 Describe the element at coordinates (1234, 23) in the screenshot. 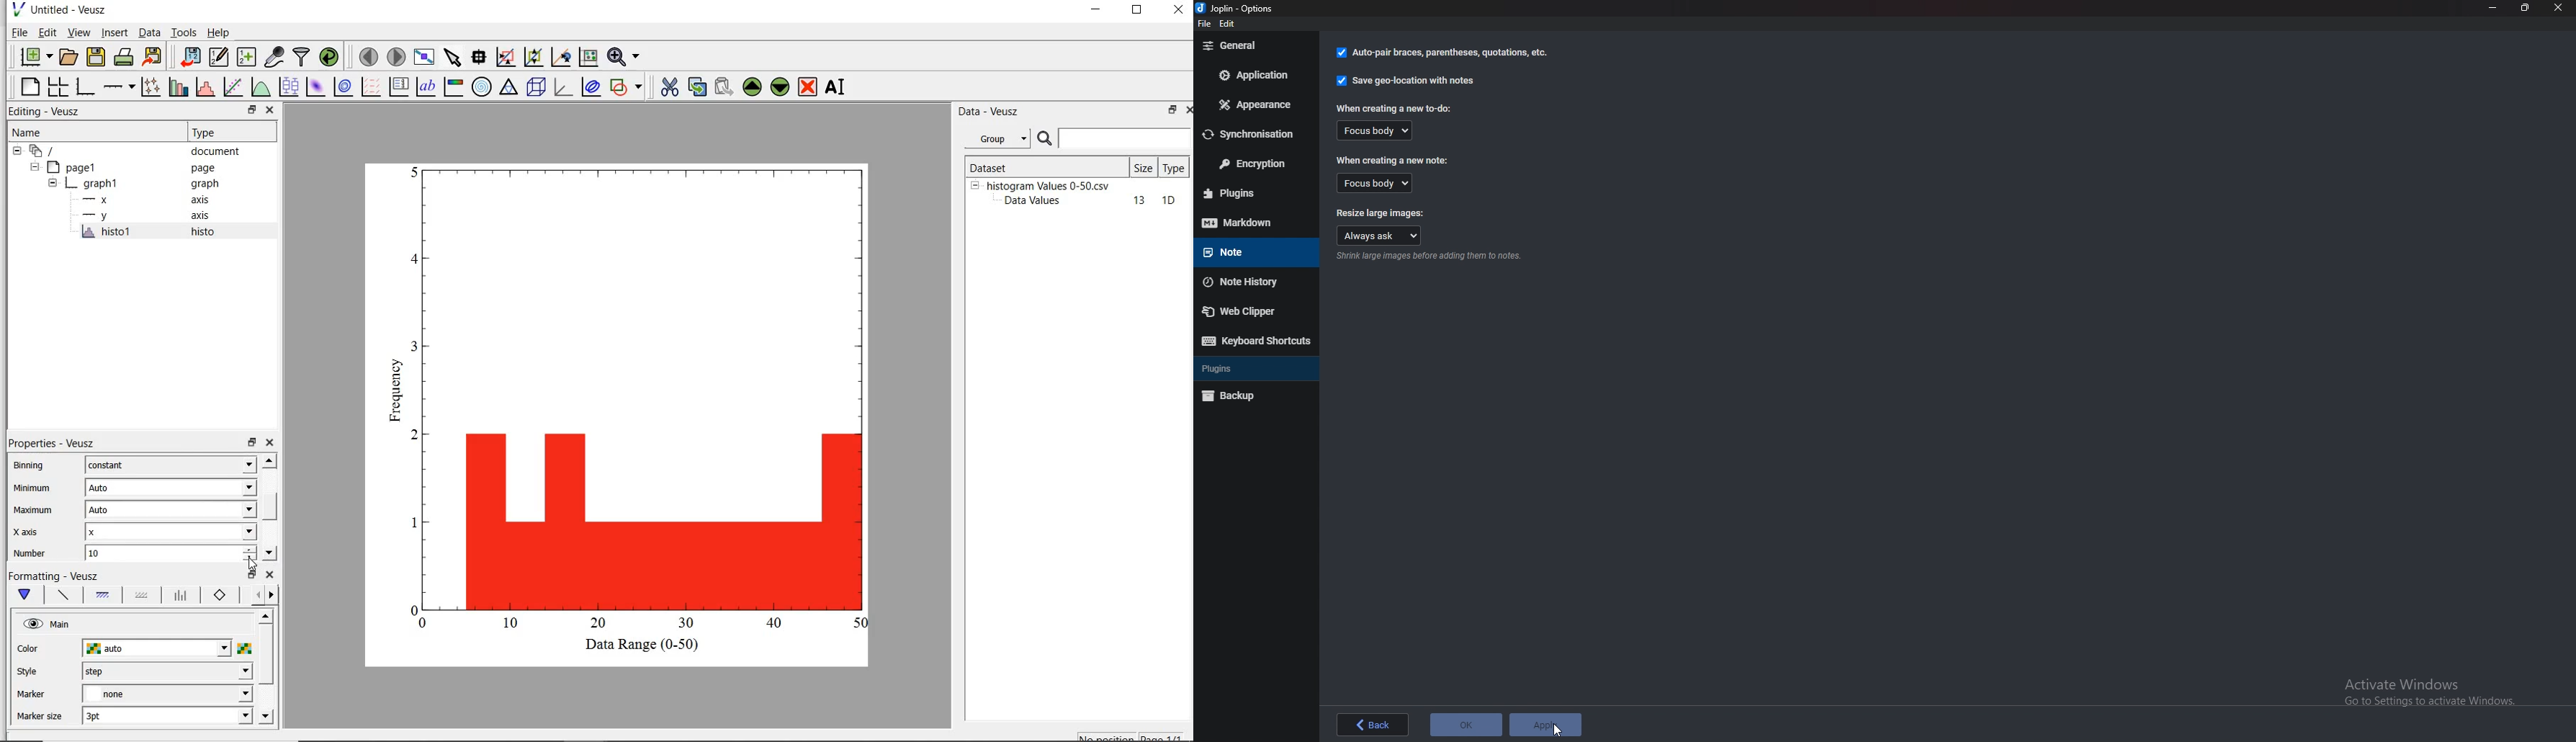

I see `edit` at that location.